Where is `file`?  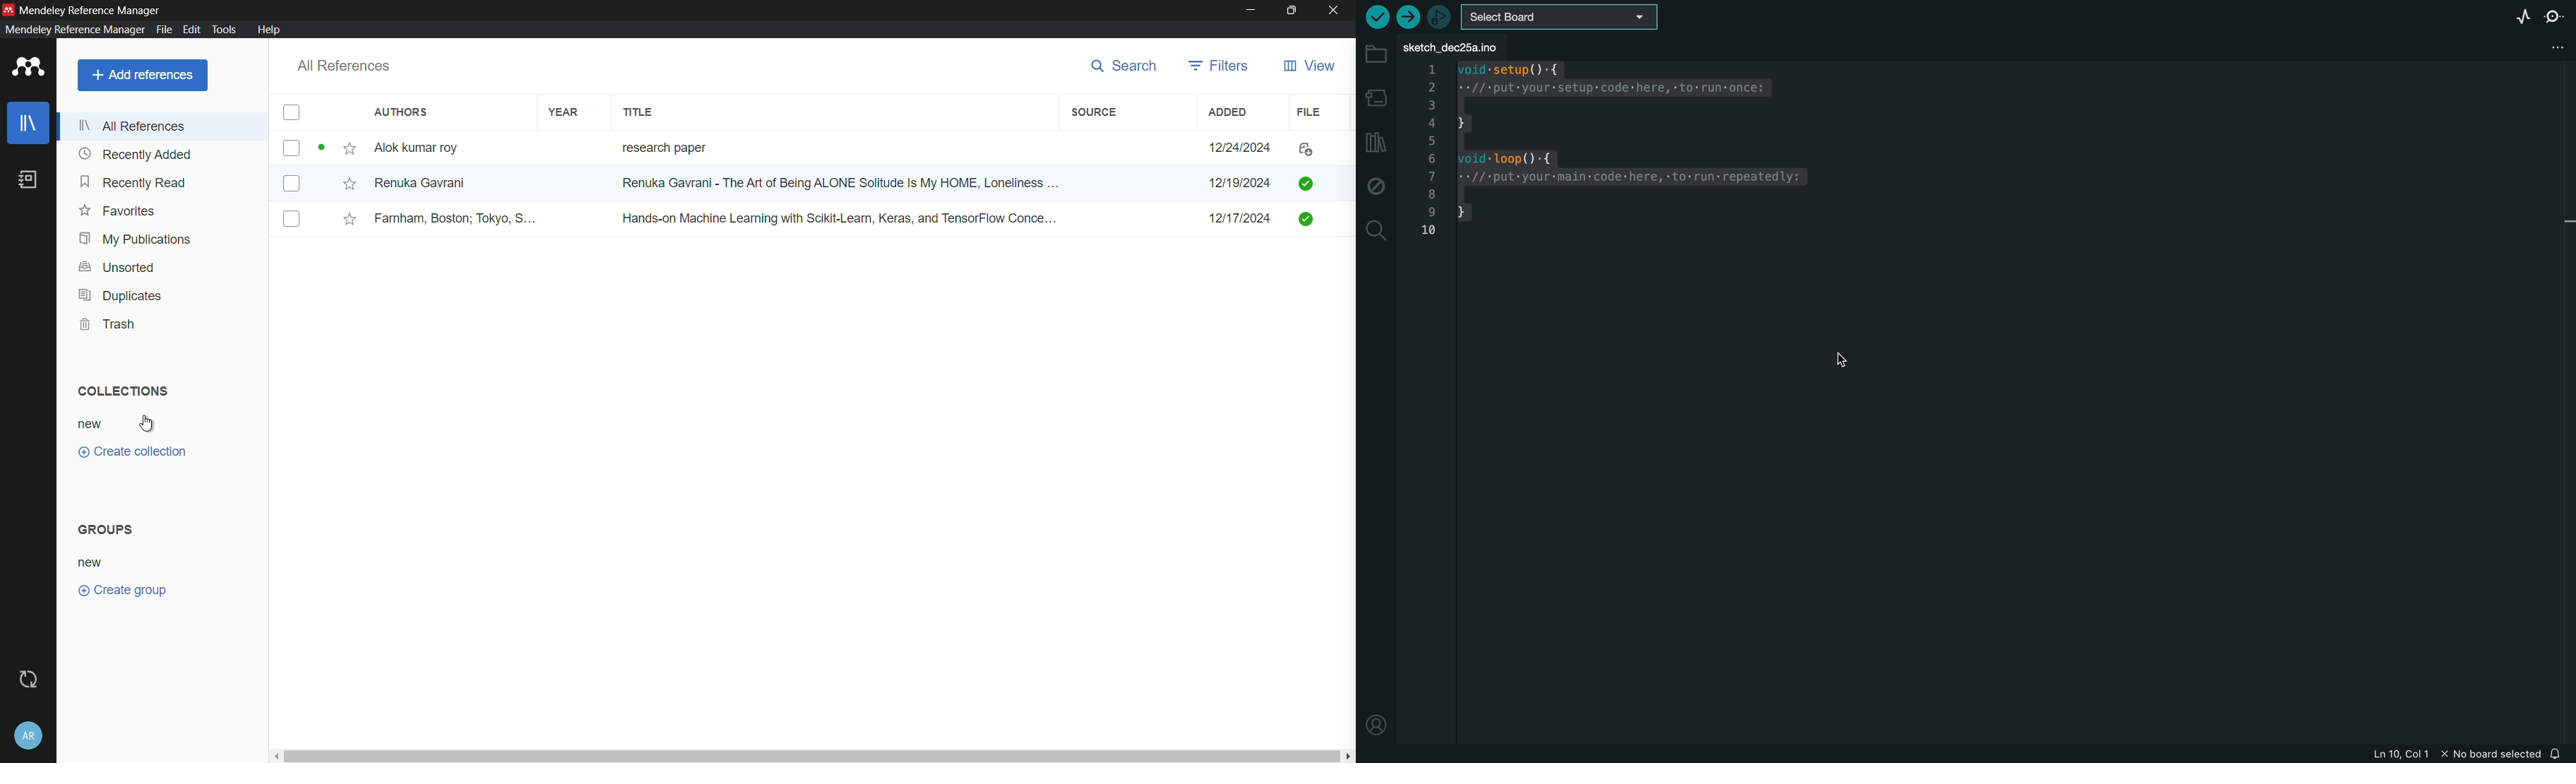
file is located at coordinates (1303, 149).